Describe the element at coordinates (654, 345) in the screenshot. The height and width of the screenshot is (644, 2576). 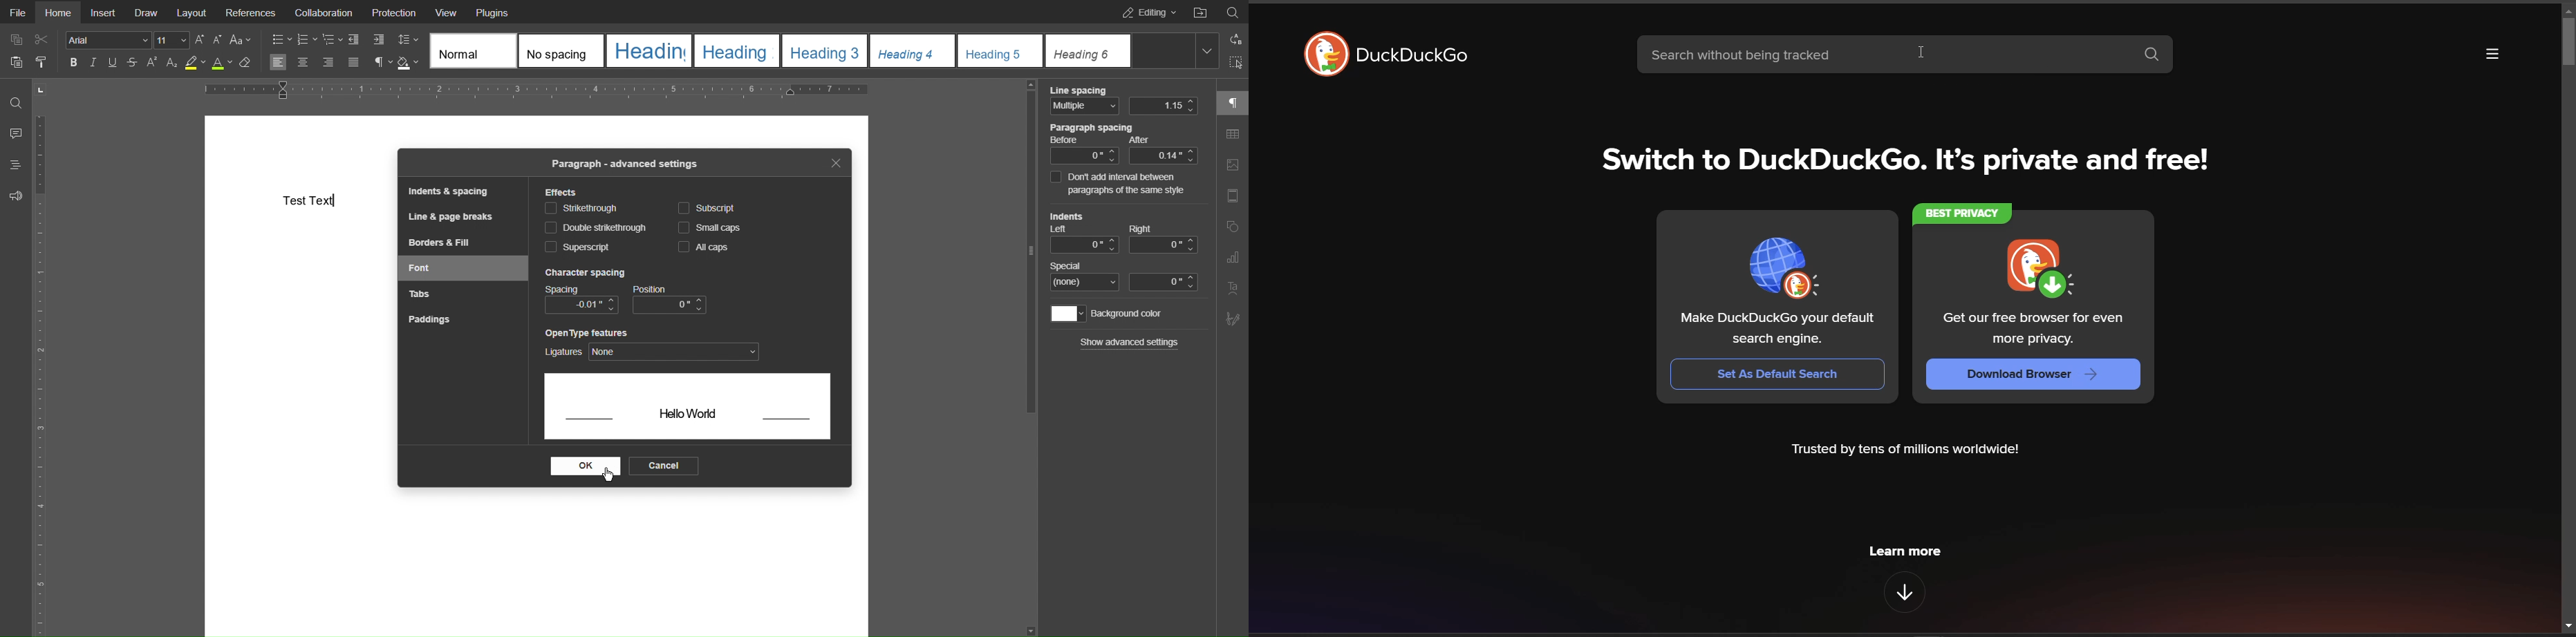
I see `OpenType features` at that location.